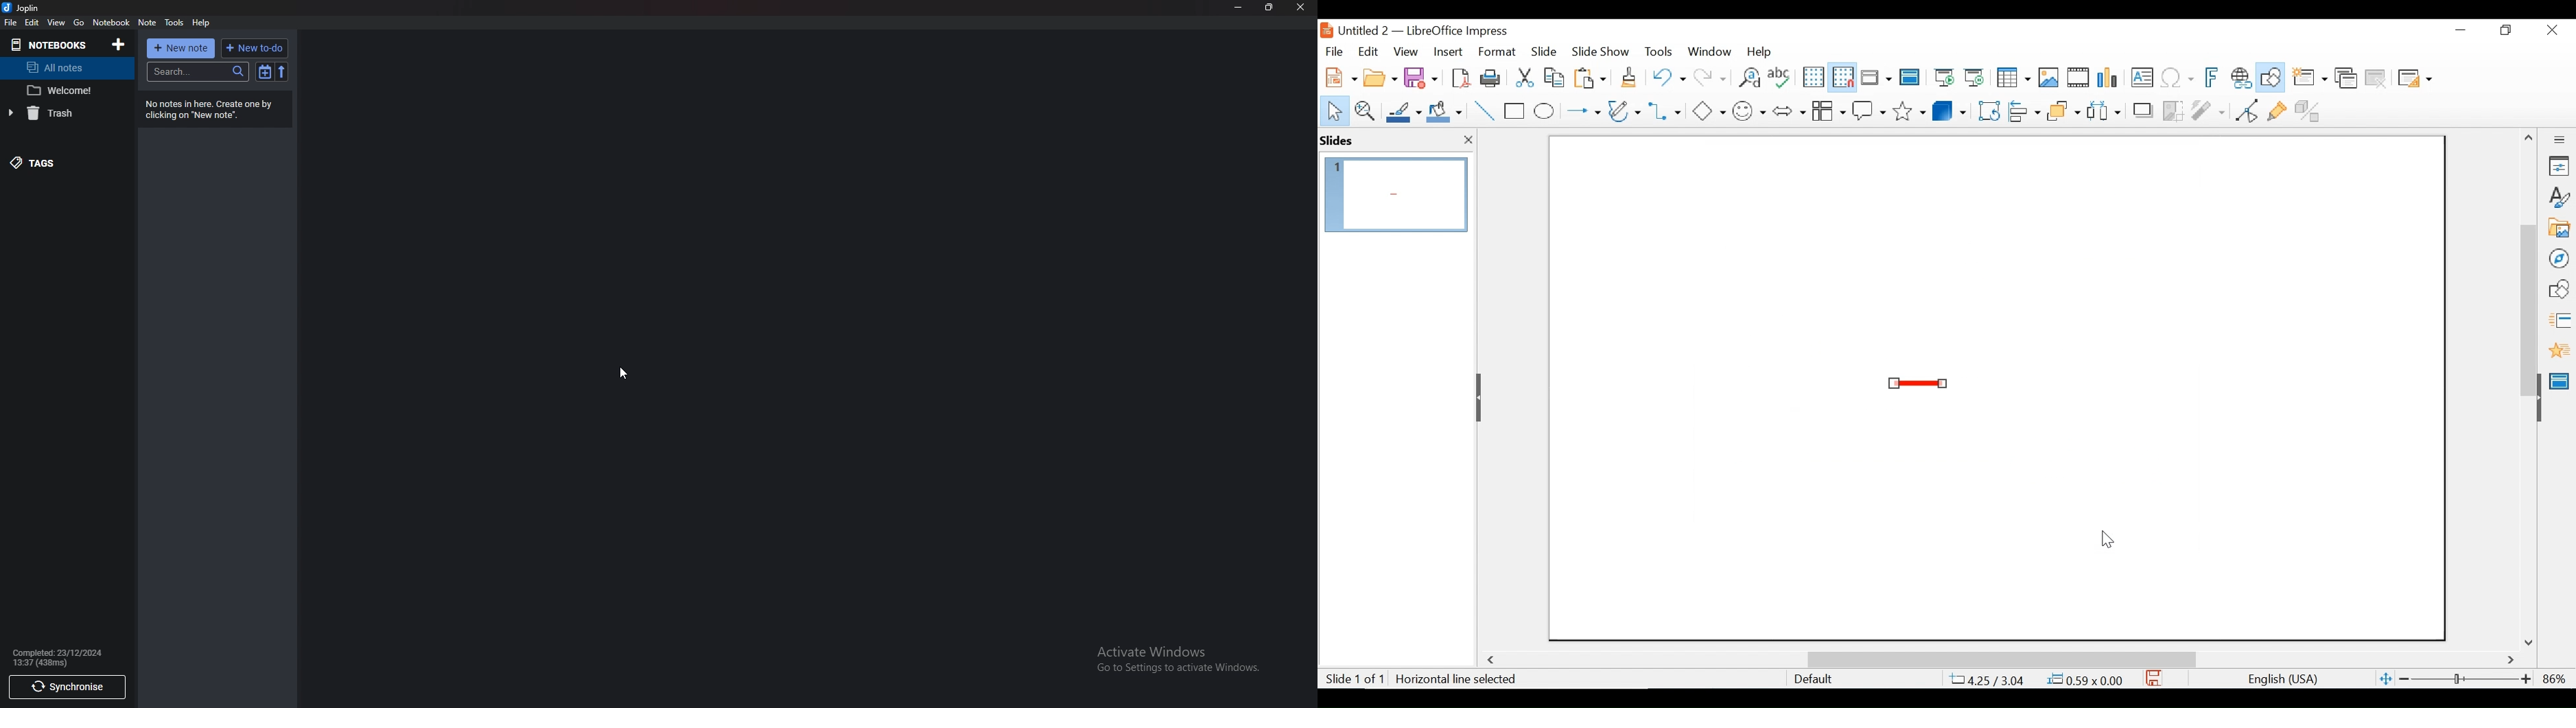  What do you see at coordinates (1523, 77) in the screenshot?
I see `Cut` at bounding box center [1523, 77].